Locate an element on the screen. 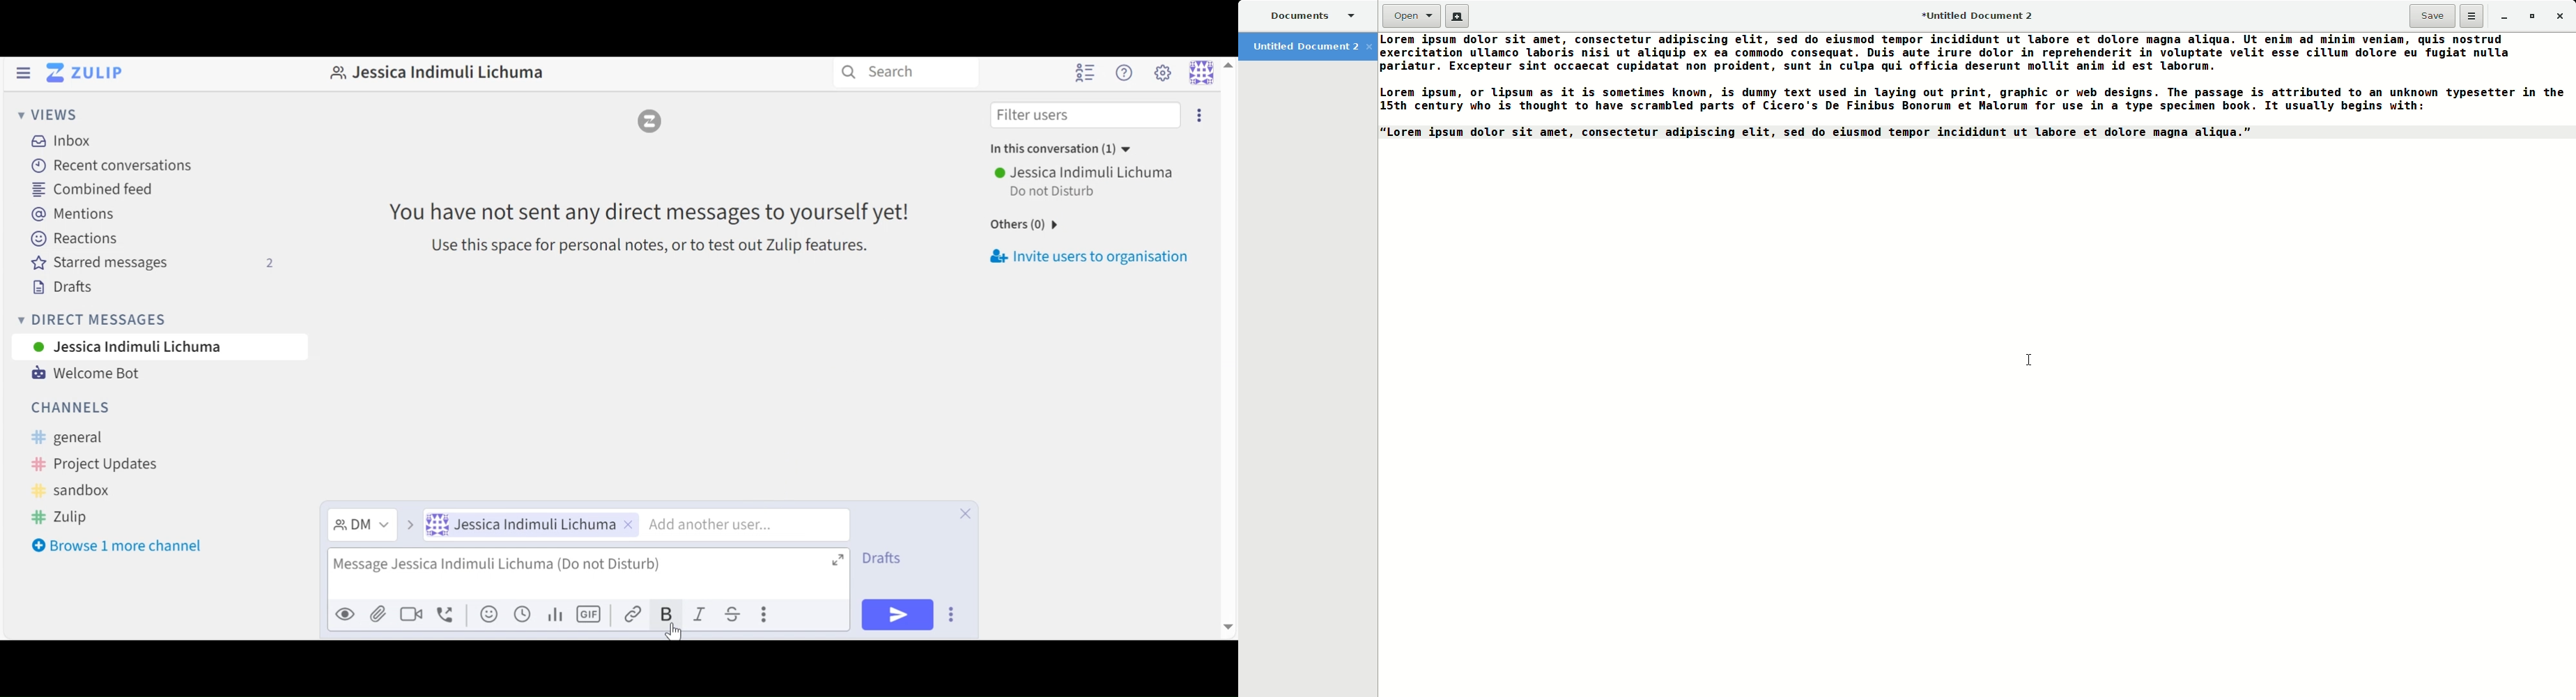  Recent Conversations is located at coordinates (110, 167).